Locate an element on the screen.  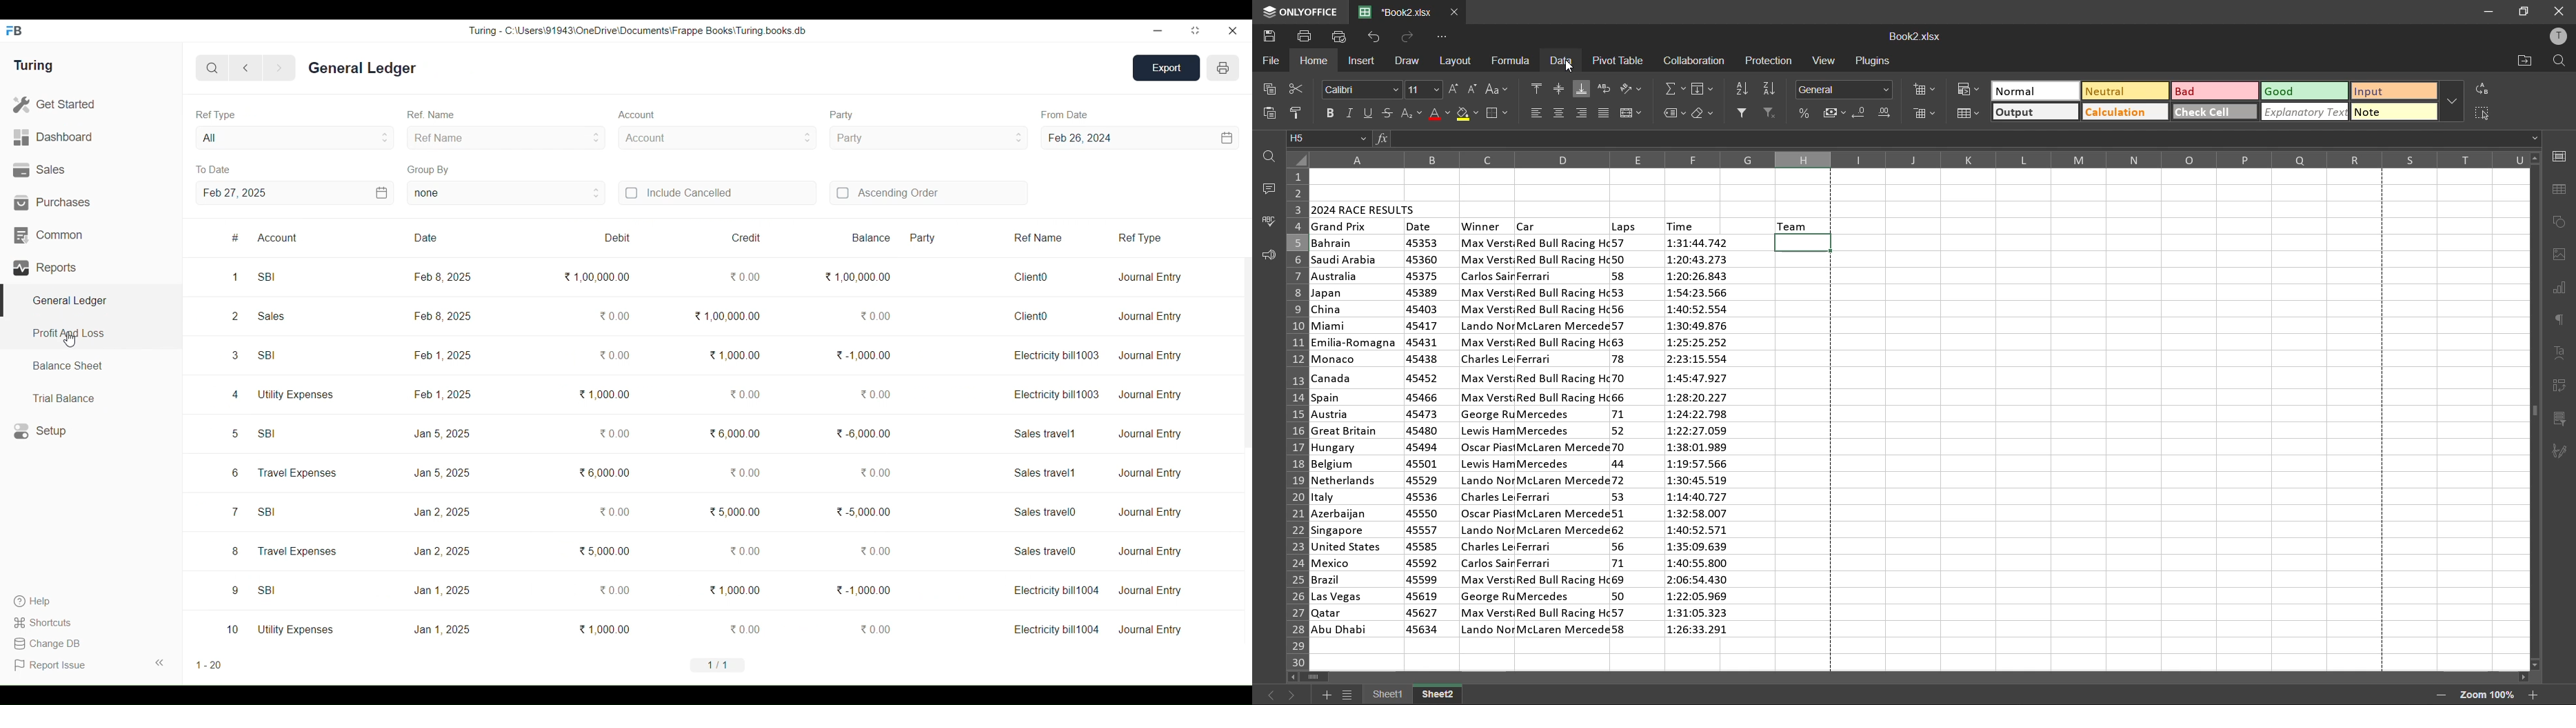
Journal Entry is located at coordinates (1150, 473).